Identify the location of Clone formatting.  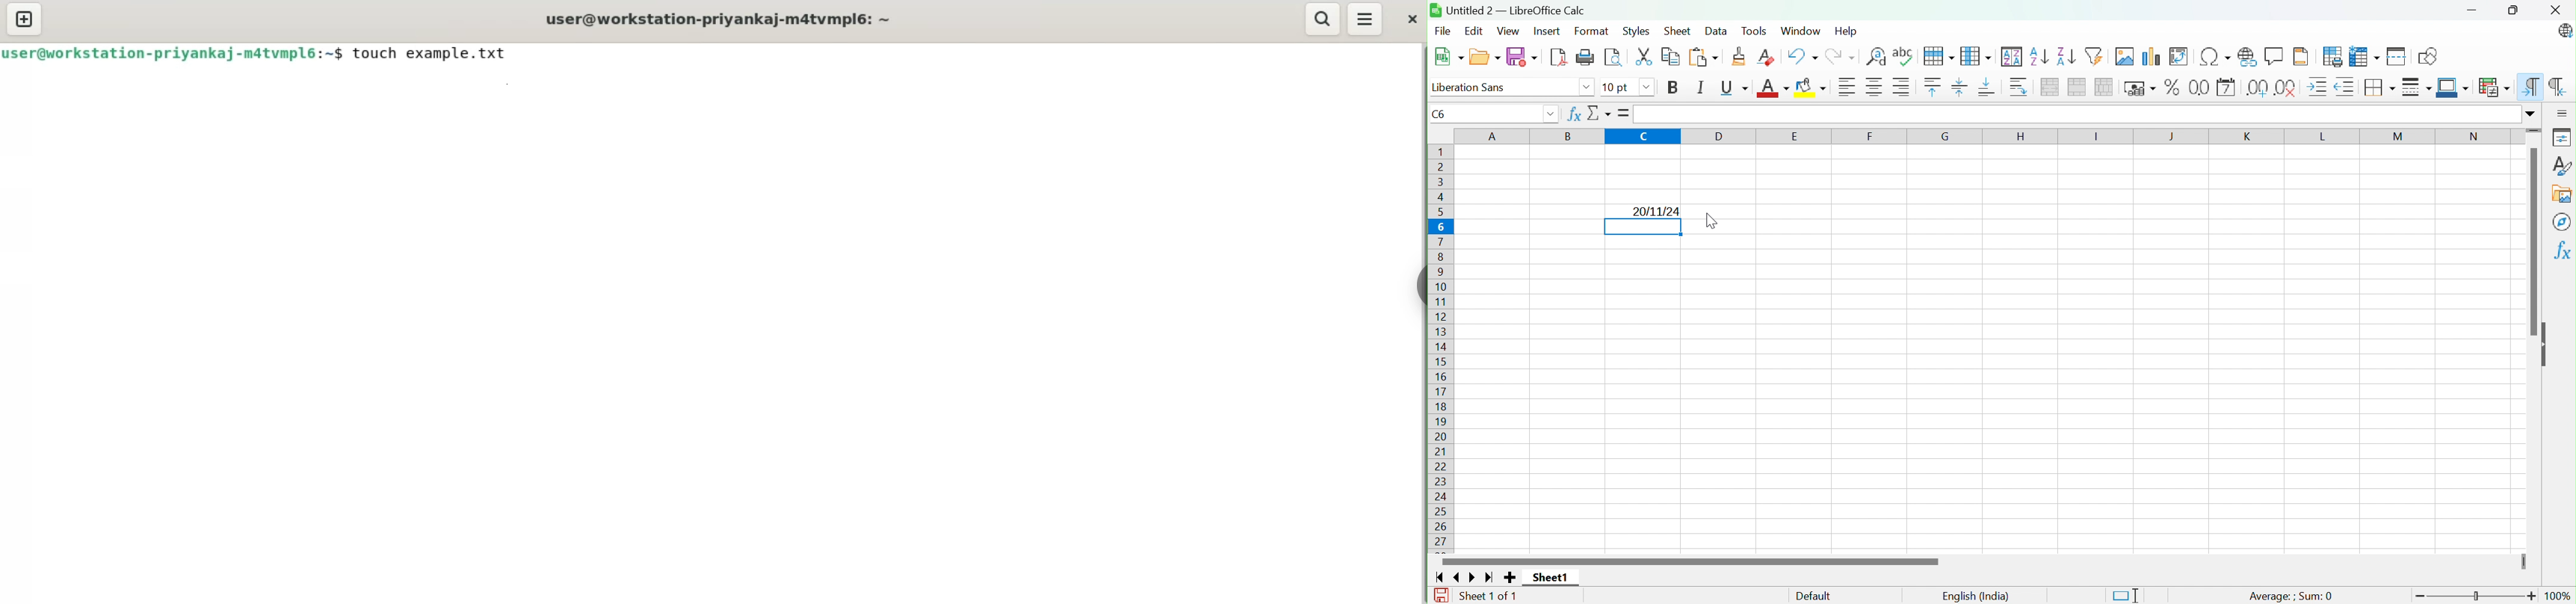
(1737, 56).